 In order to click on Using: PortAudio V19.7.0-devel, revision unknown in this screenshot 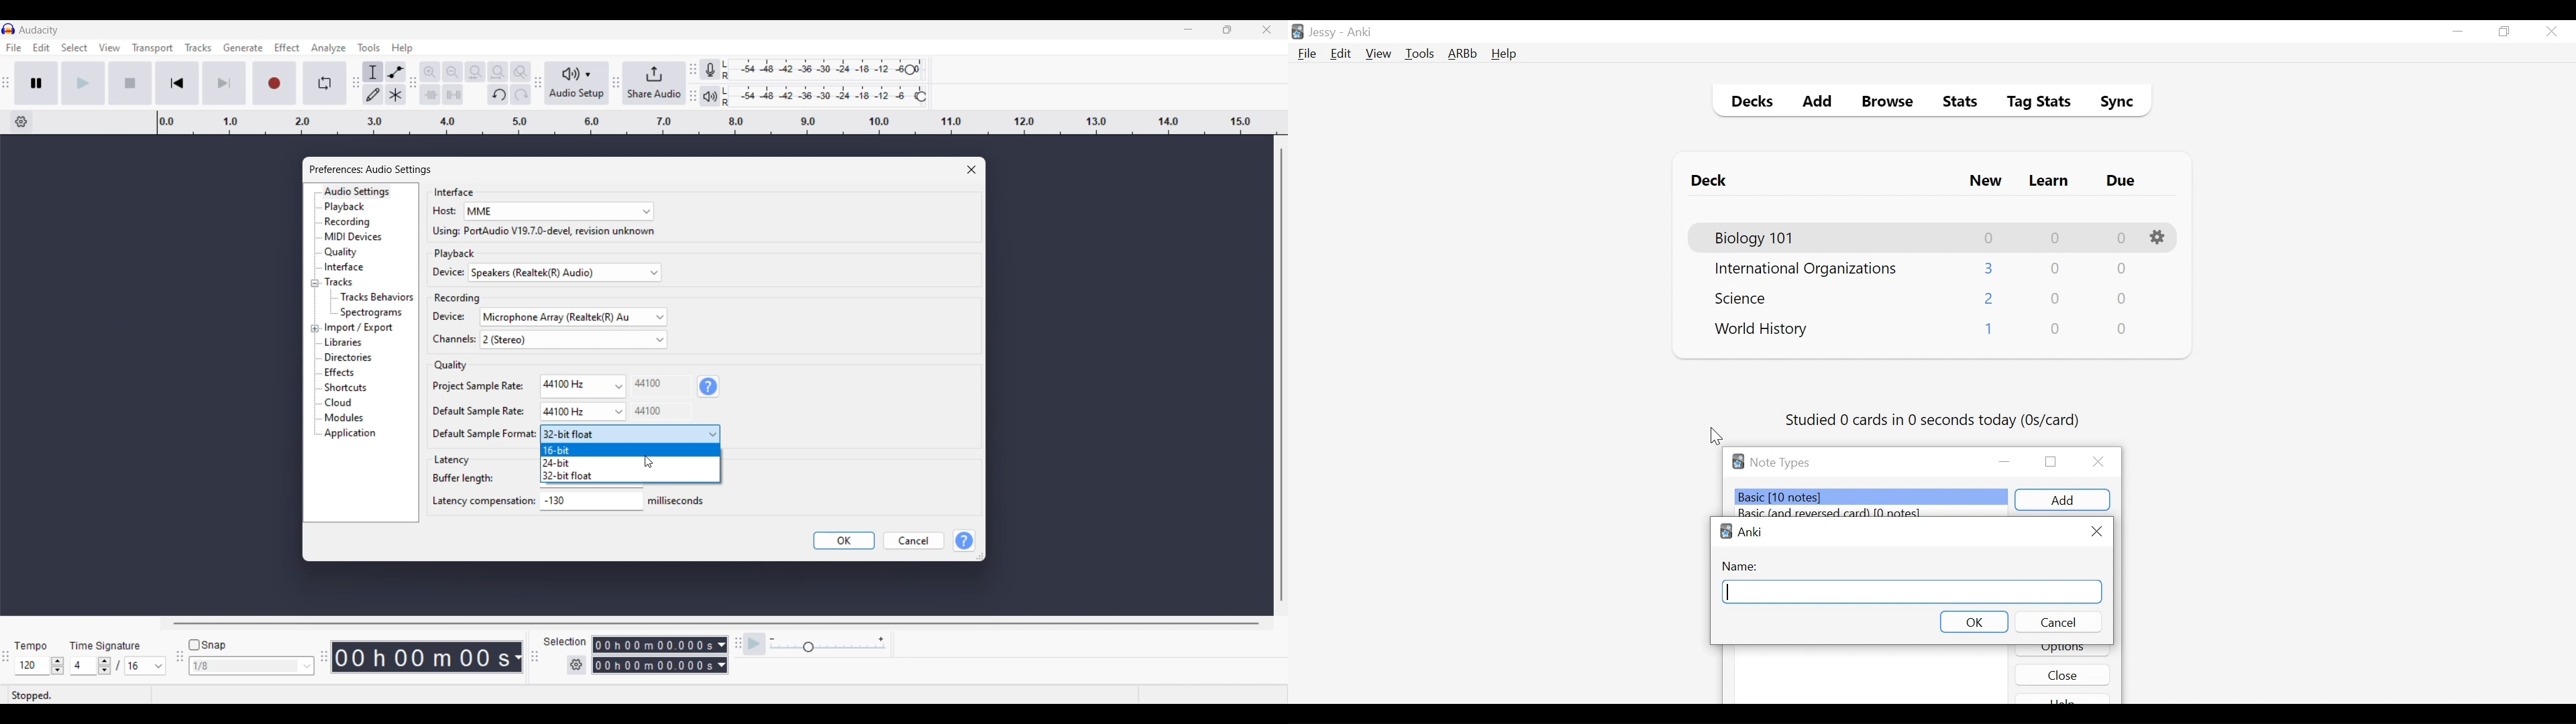, I will do `click(539, 232)`.